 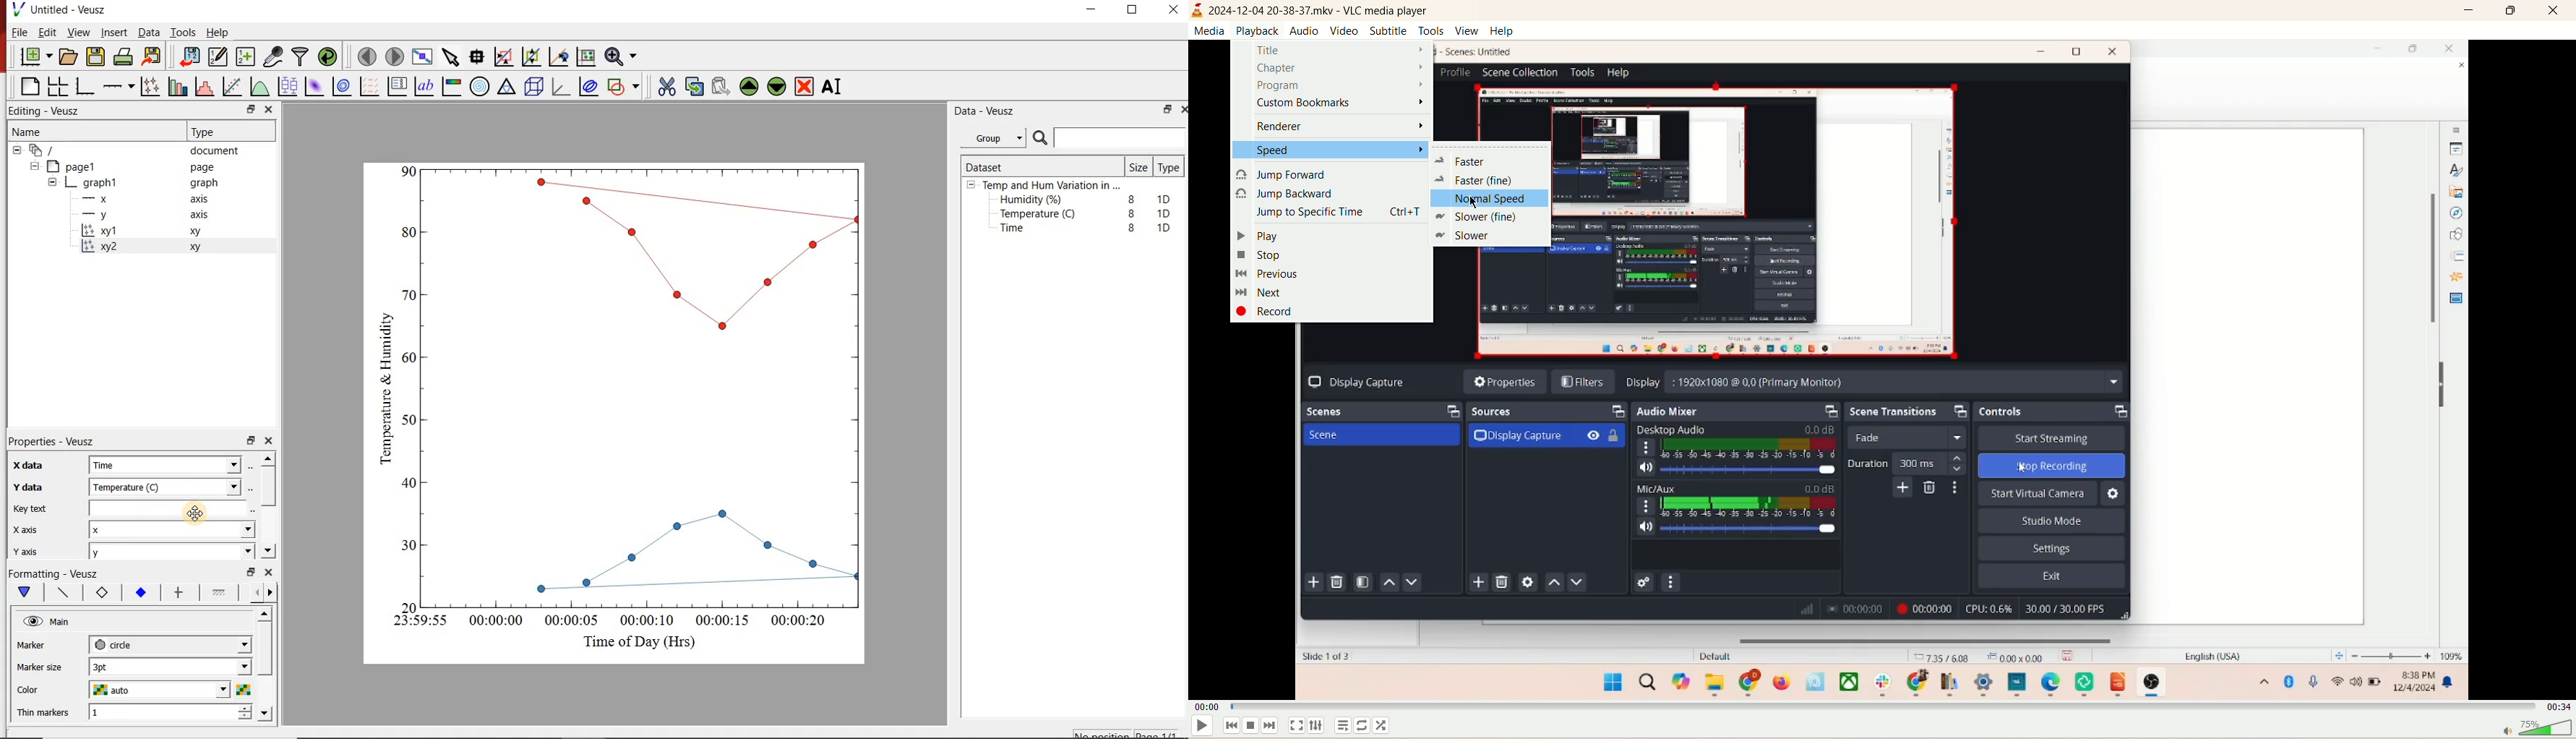 I want to click on Paste widget from the clipboard, so click(x=722, y=86).